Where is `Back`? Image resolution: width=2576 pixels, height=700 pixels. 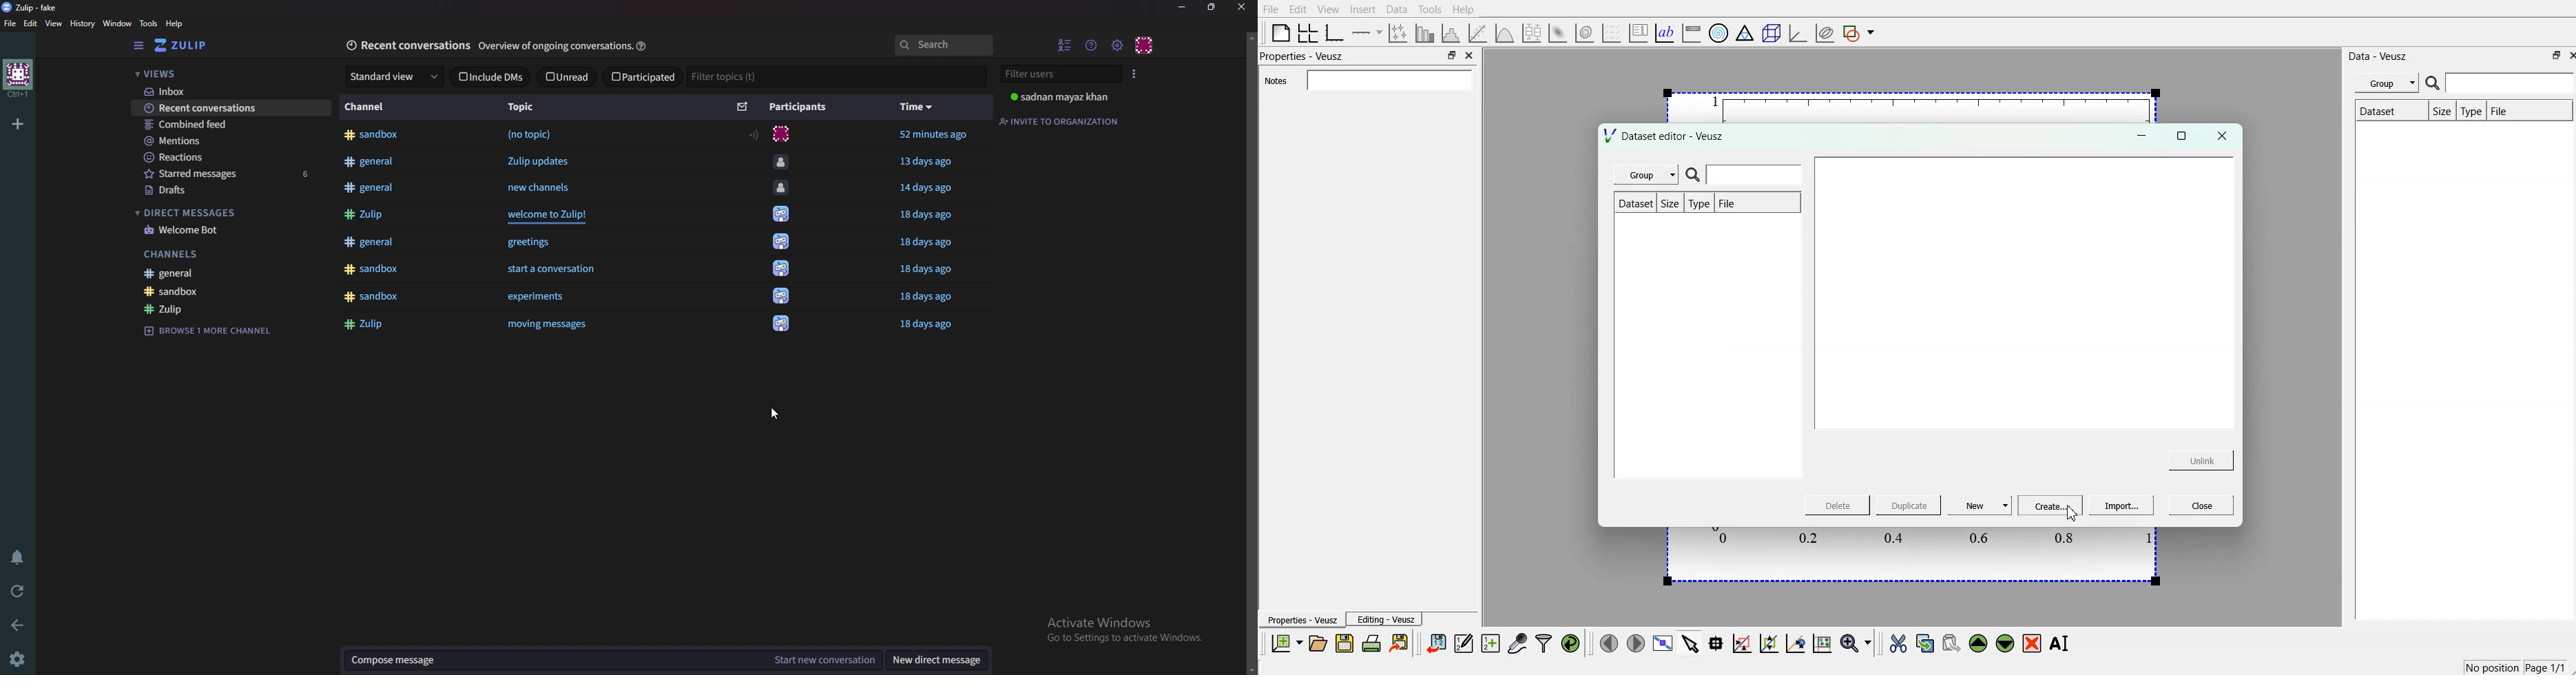 Back is located at coordinates (20, 625).